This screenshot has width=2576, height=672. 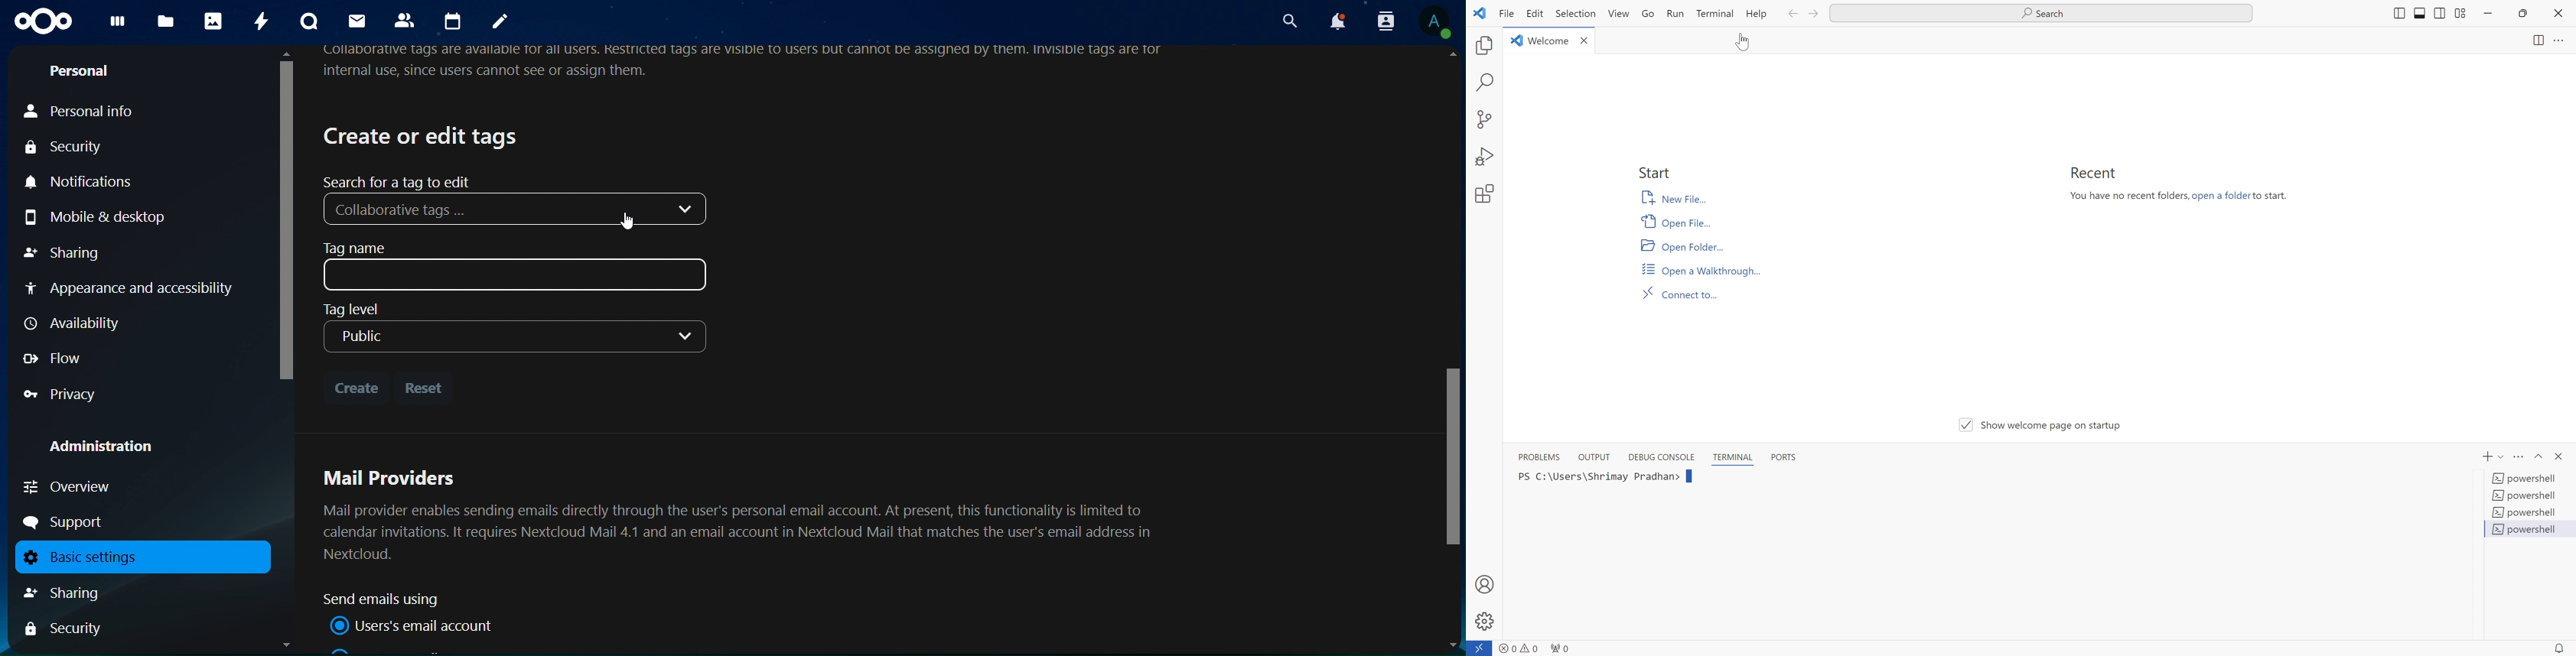 I want to click on Scrollbar, so click(x=285, y=349).